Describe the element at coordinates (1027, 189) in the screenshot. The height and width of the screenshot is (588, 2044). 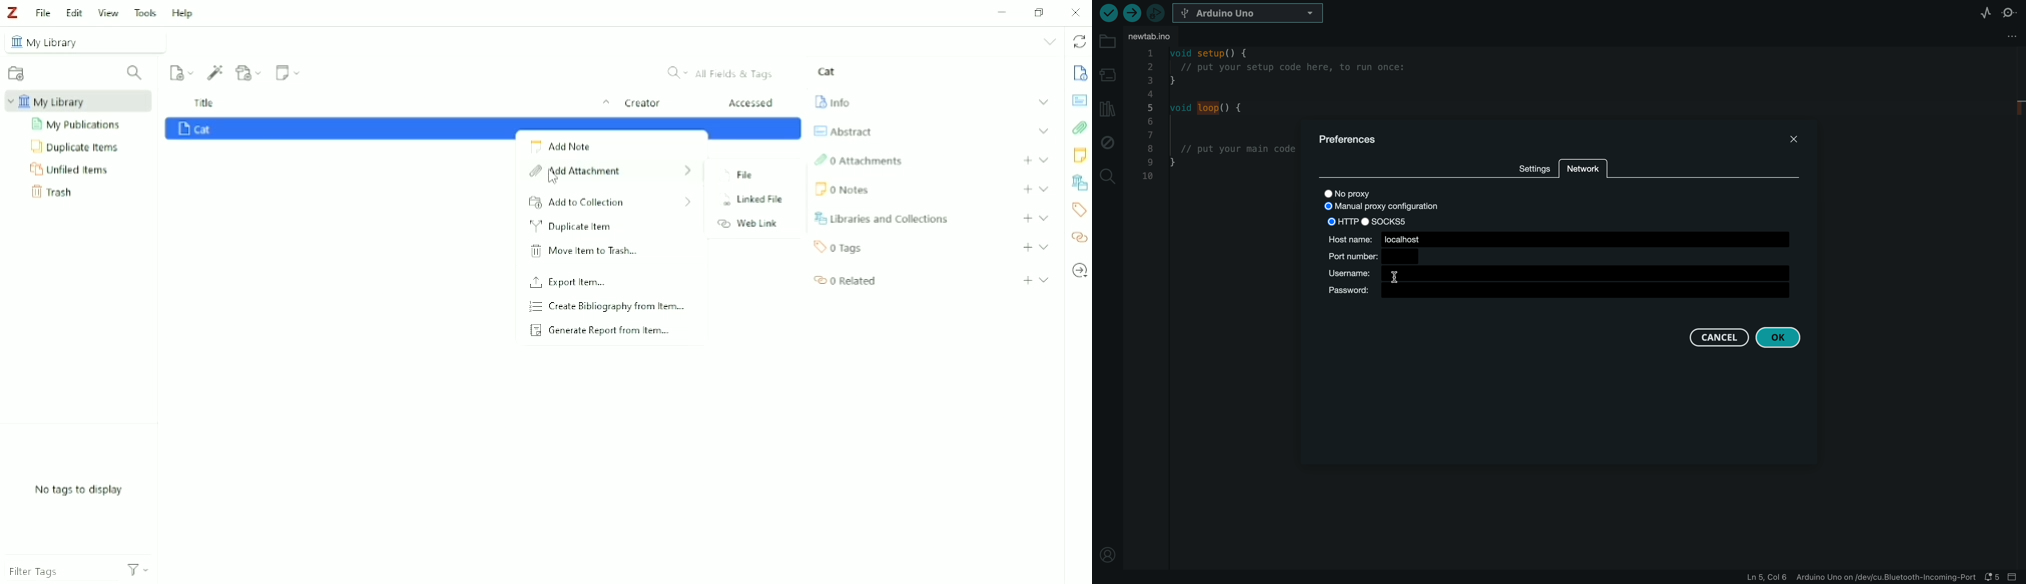
I see `Add` at that location.